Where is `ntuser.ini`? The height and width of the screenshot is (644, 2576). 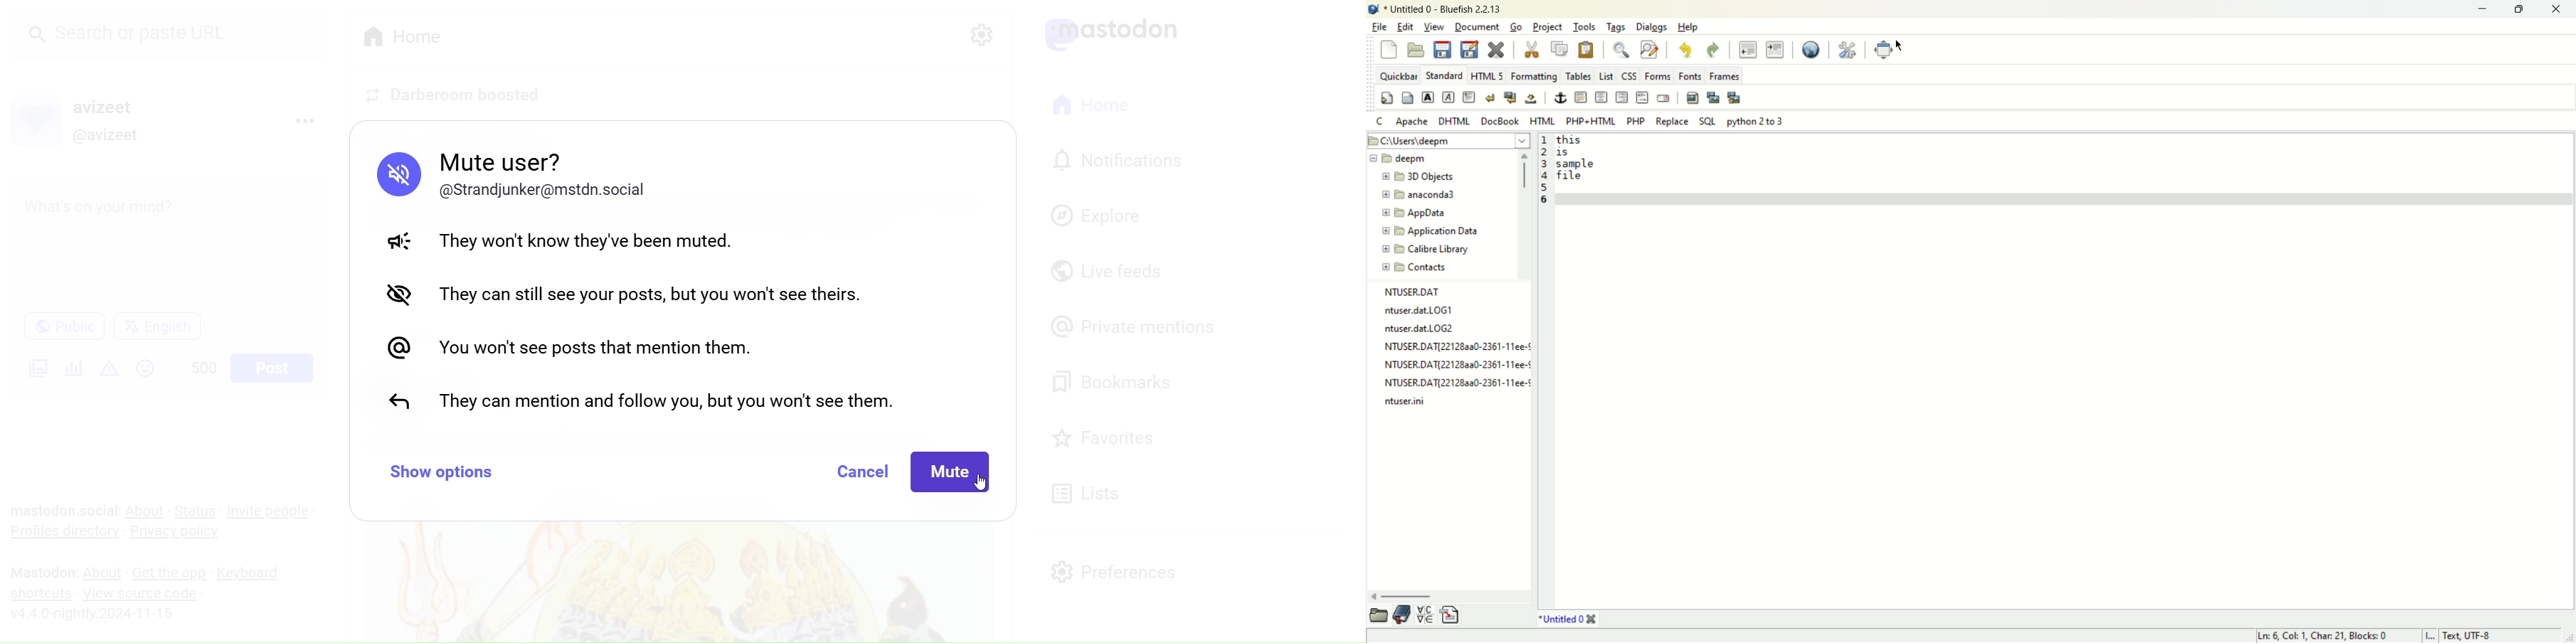
ntuser.ini is located at coordinates (1405, 402).